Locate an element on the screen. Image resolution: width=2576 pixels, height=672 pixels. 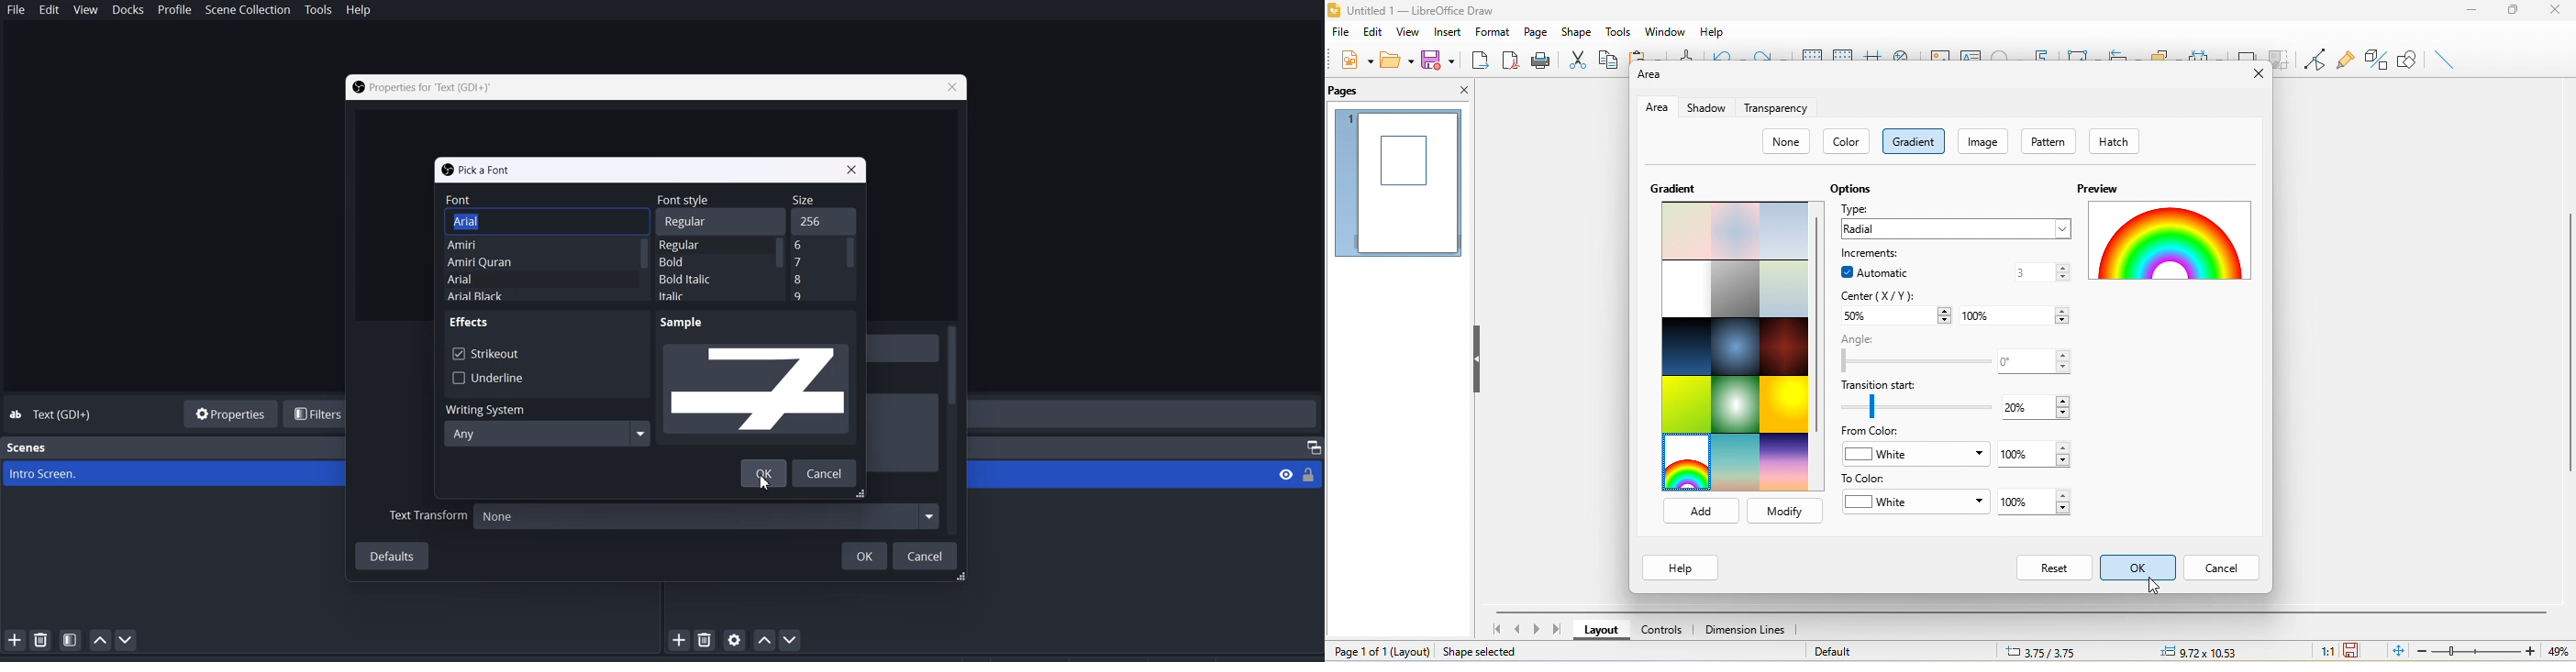
help is located at coordinates (1715, 31).